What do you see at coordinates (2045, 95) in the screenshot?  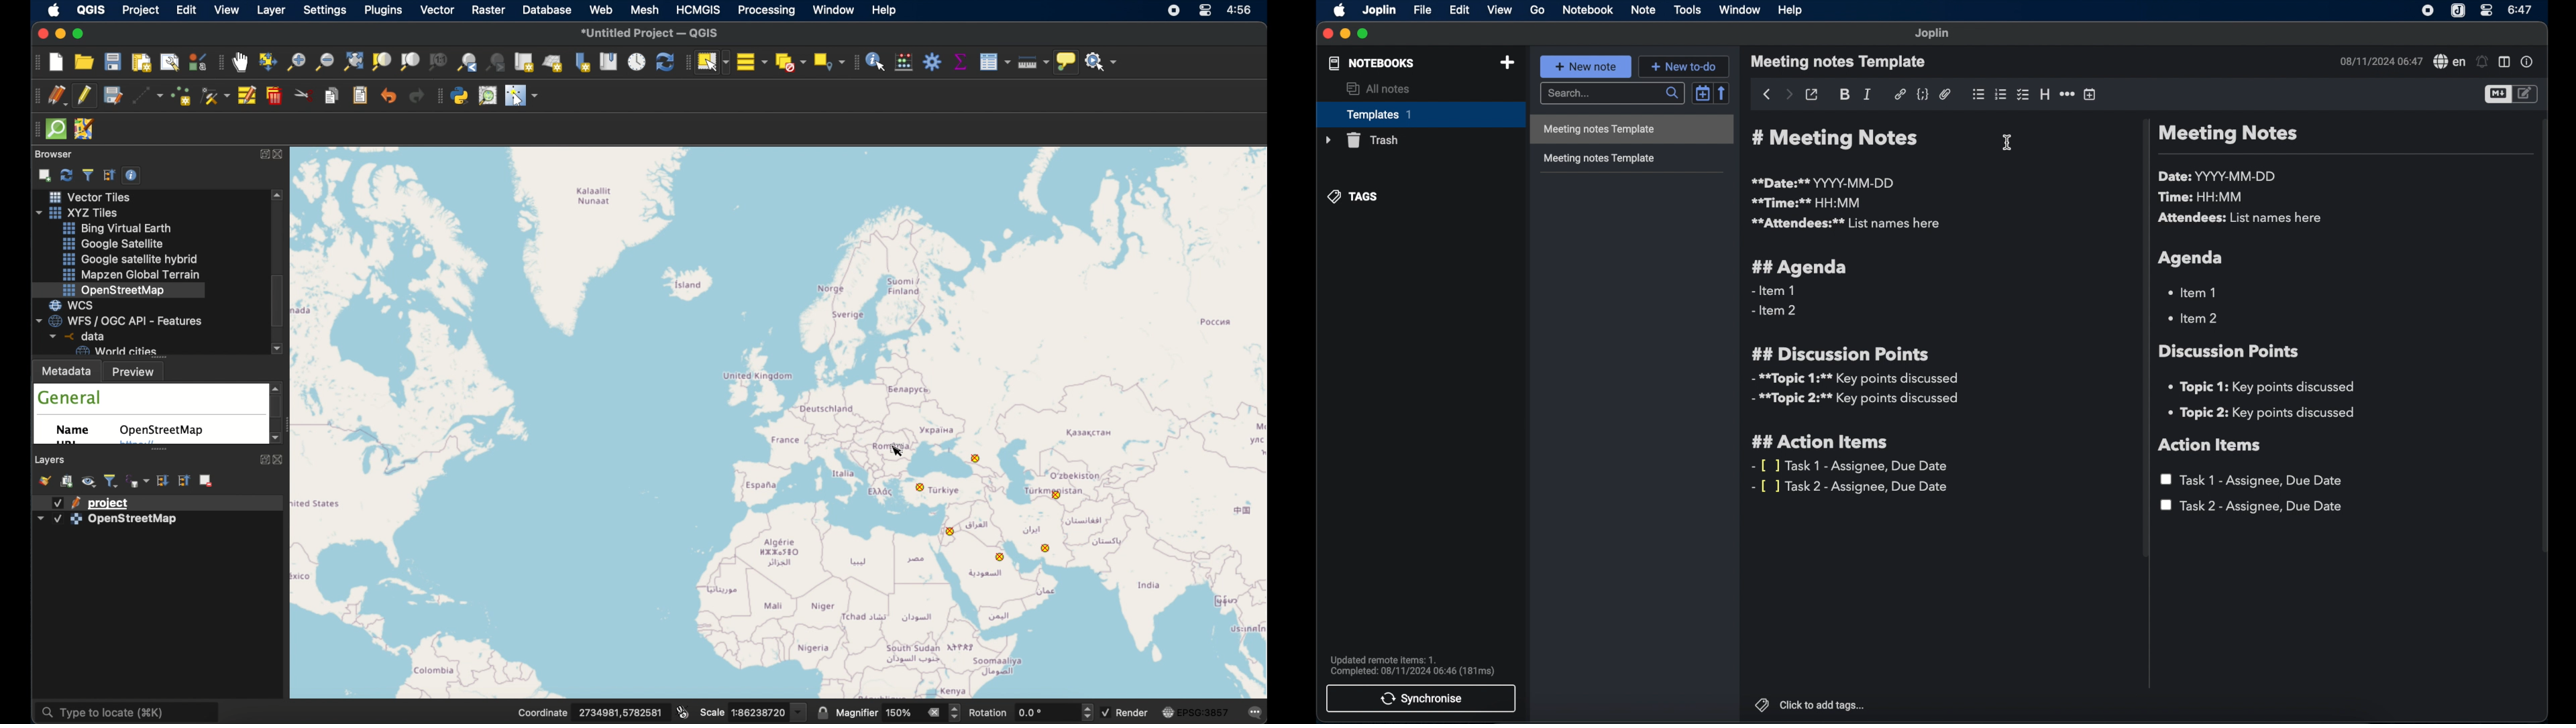 I see `heading` at bounding box center [2045, 95].